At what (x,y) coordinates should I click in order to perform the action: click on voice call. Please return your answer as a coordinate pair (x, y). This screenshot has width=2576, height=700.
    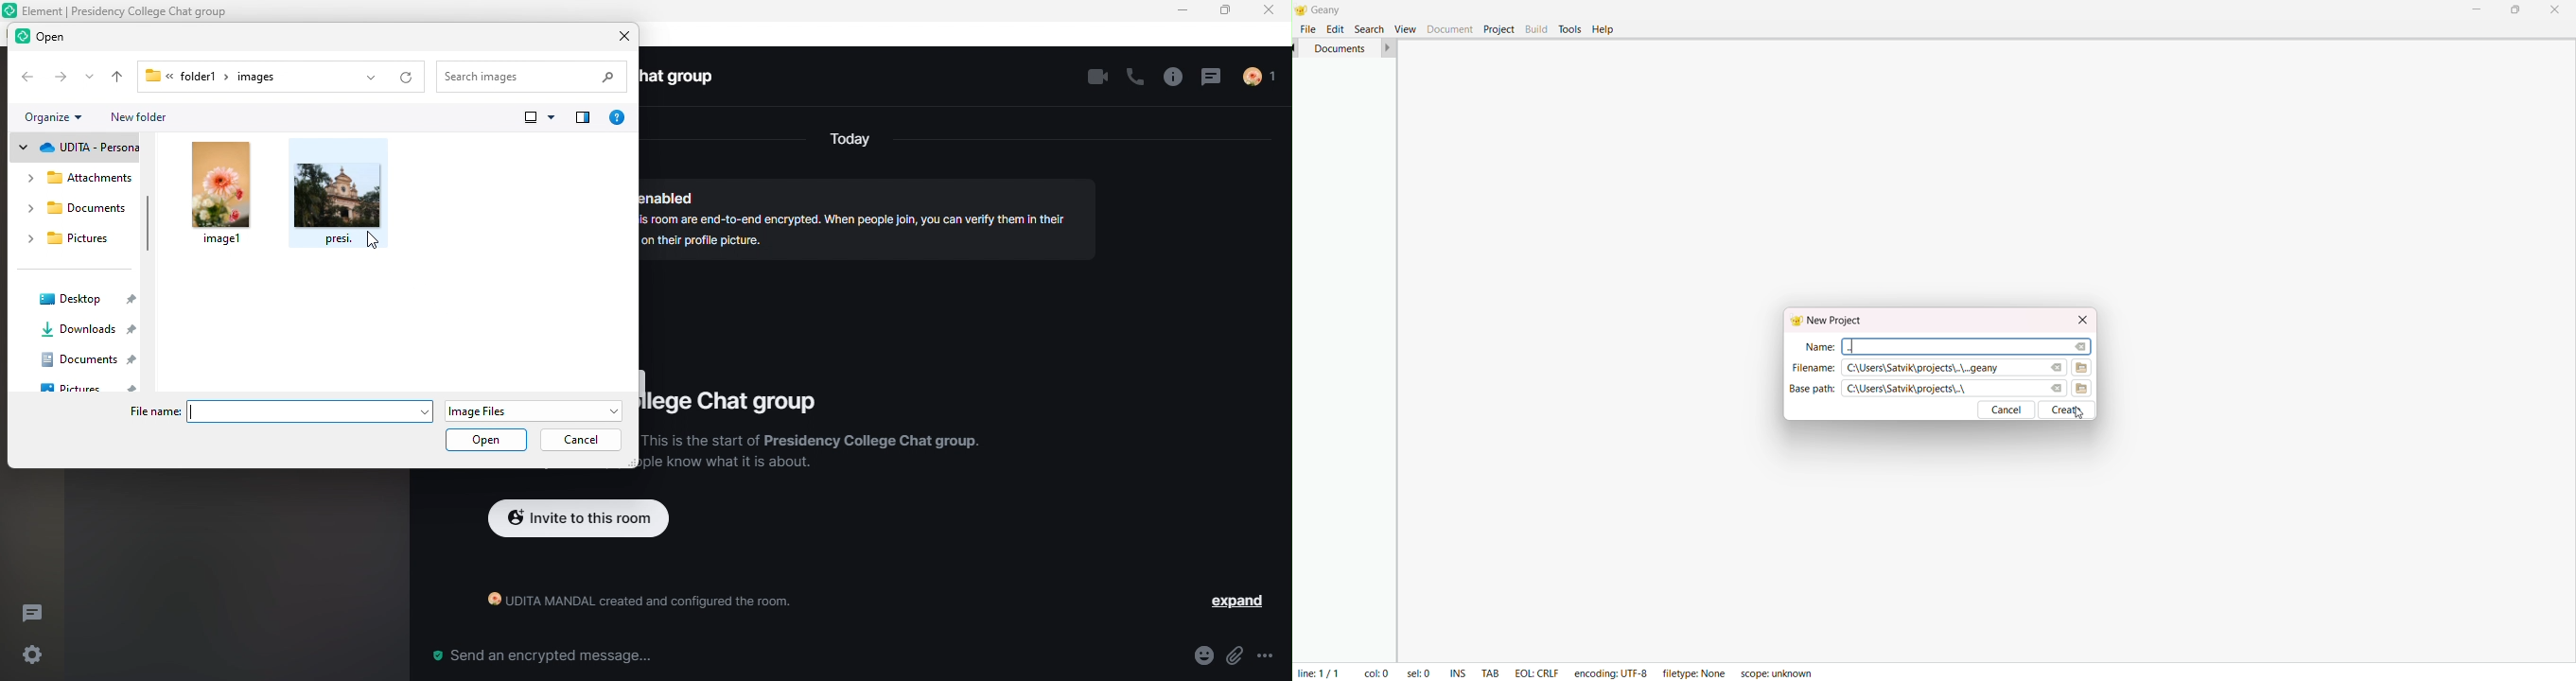
    Looking at the image, I should click on (1133, 79).